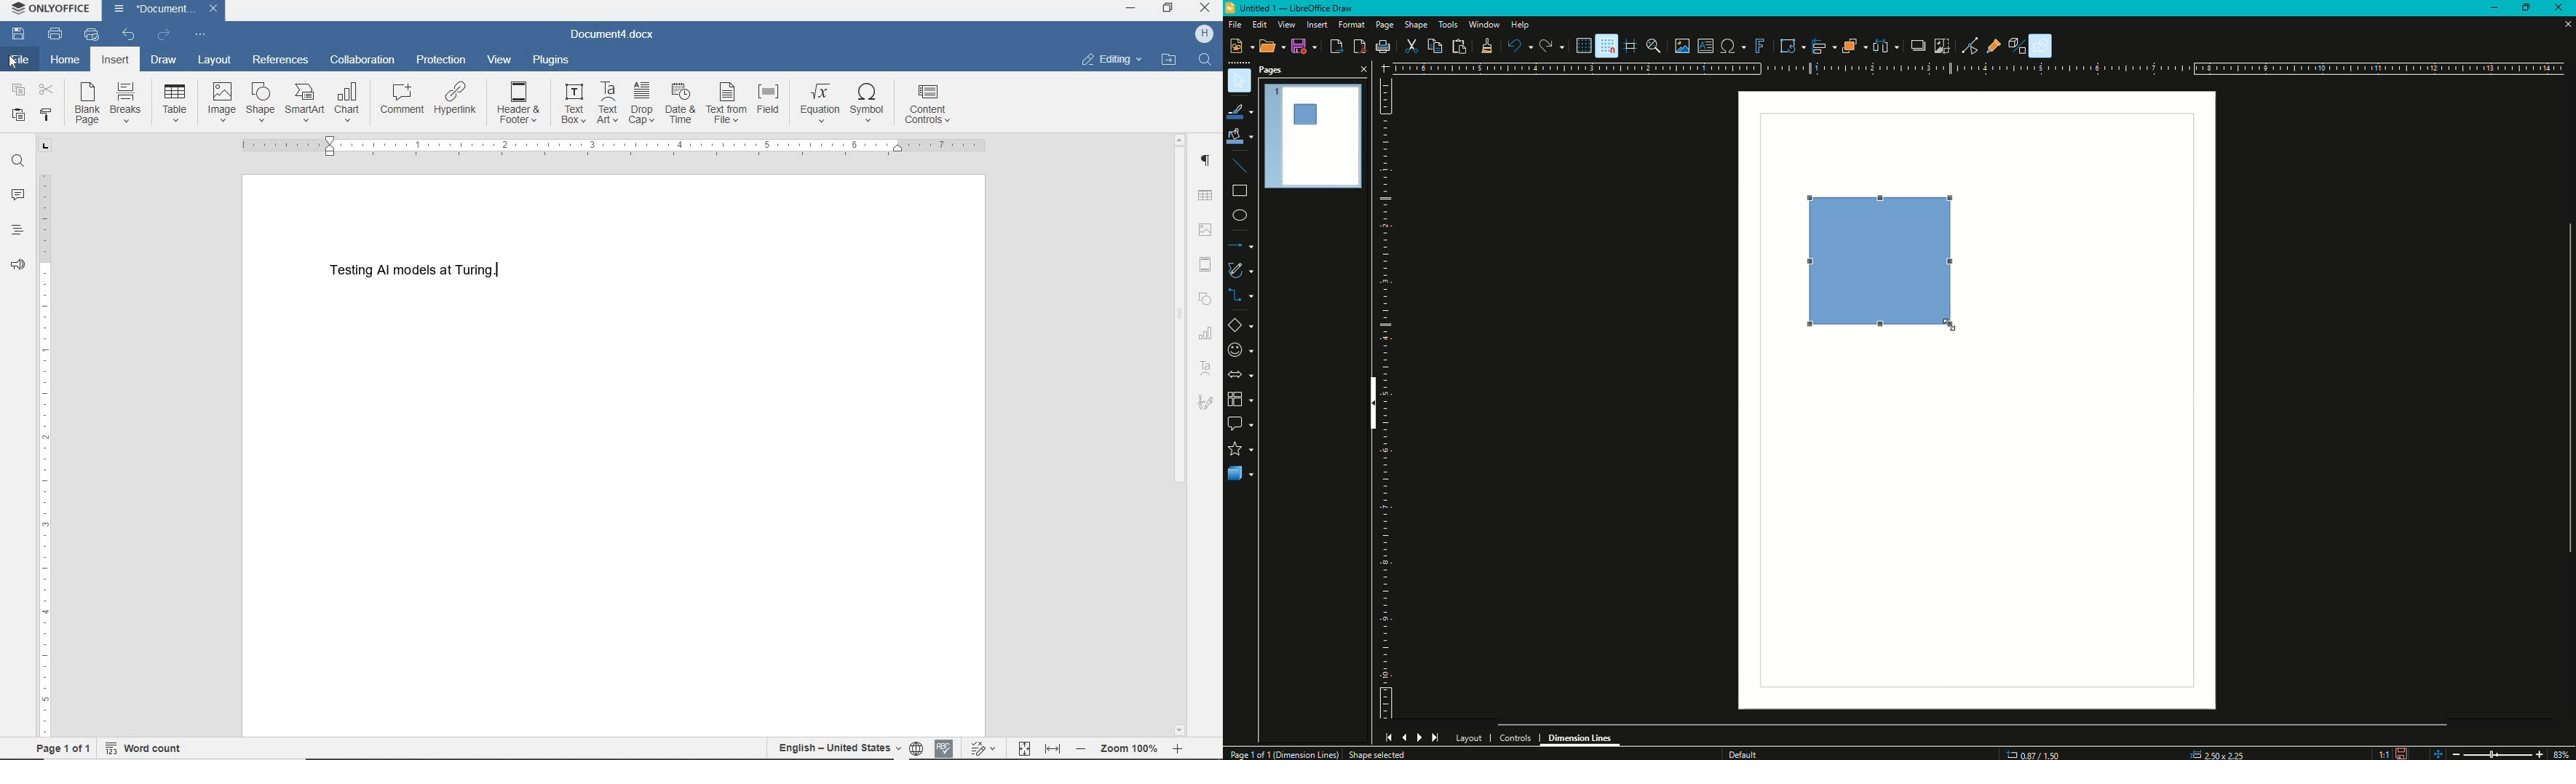 The image size is (2576, 784). What do you see at coordinates (1206, 195) in the screenshot?
I see `insert table` at bounding box center [1206, 195].